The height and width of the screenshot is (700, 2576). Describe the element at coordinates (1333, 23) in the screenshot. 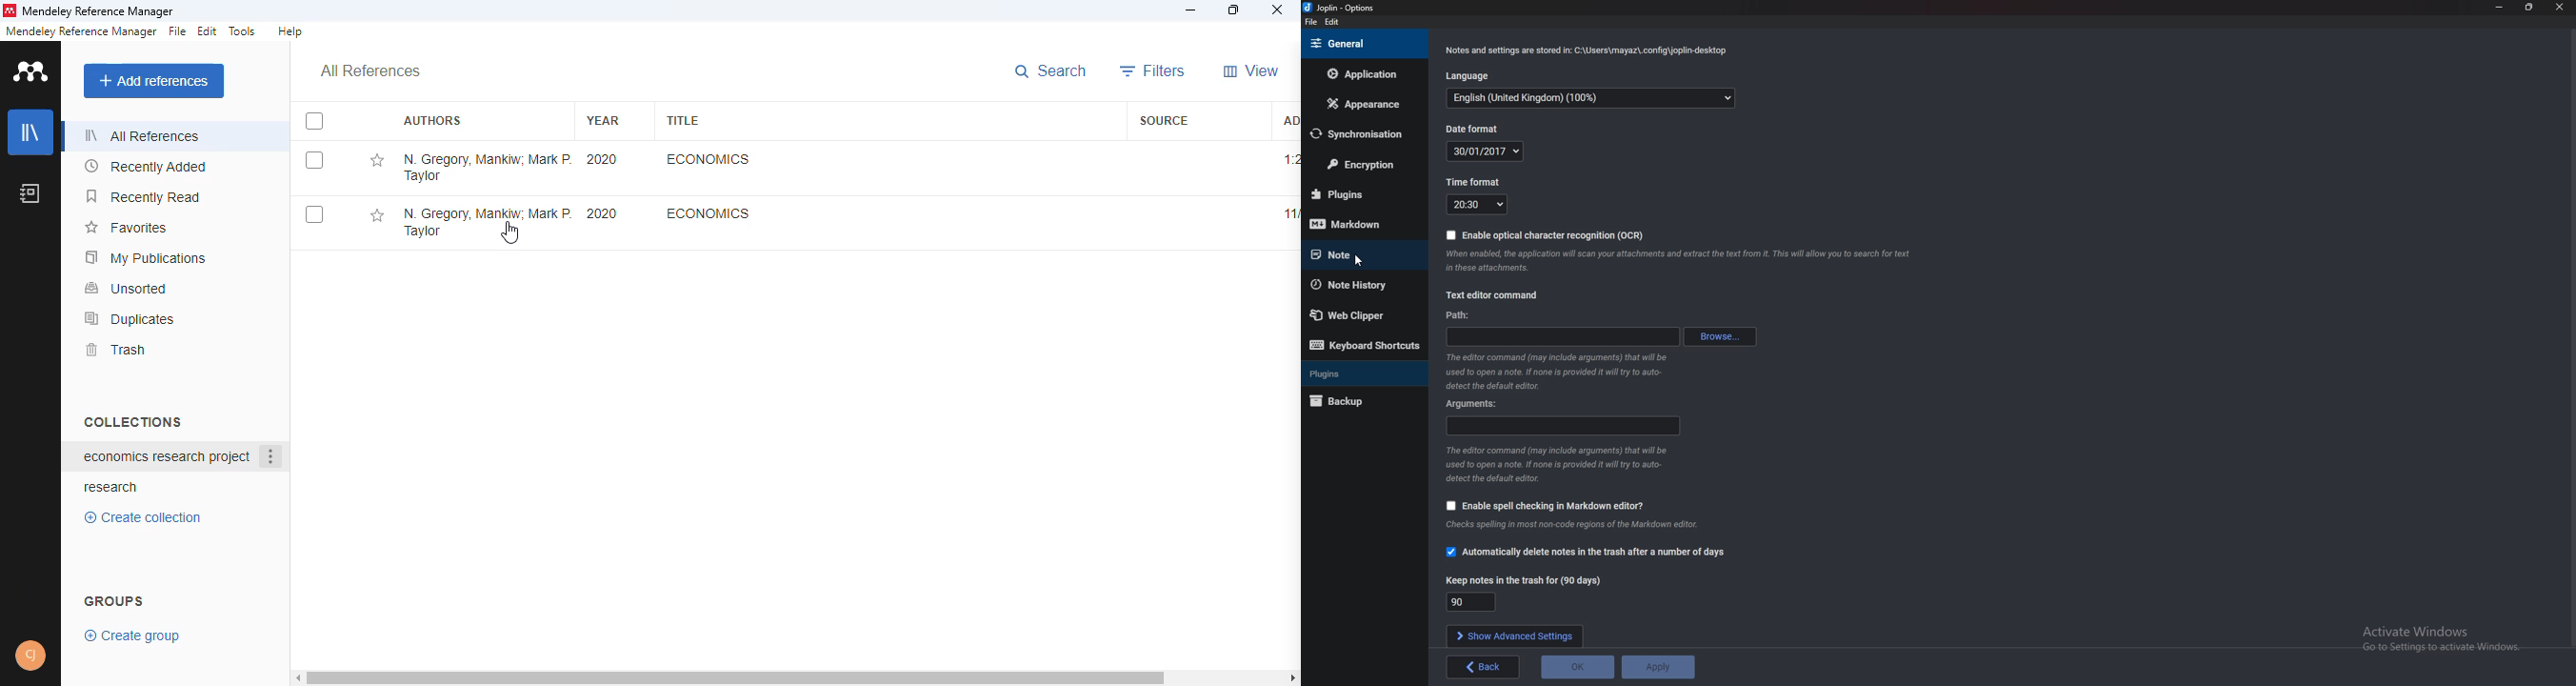

I see `Edit` at that location.